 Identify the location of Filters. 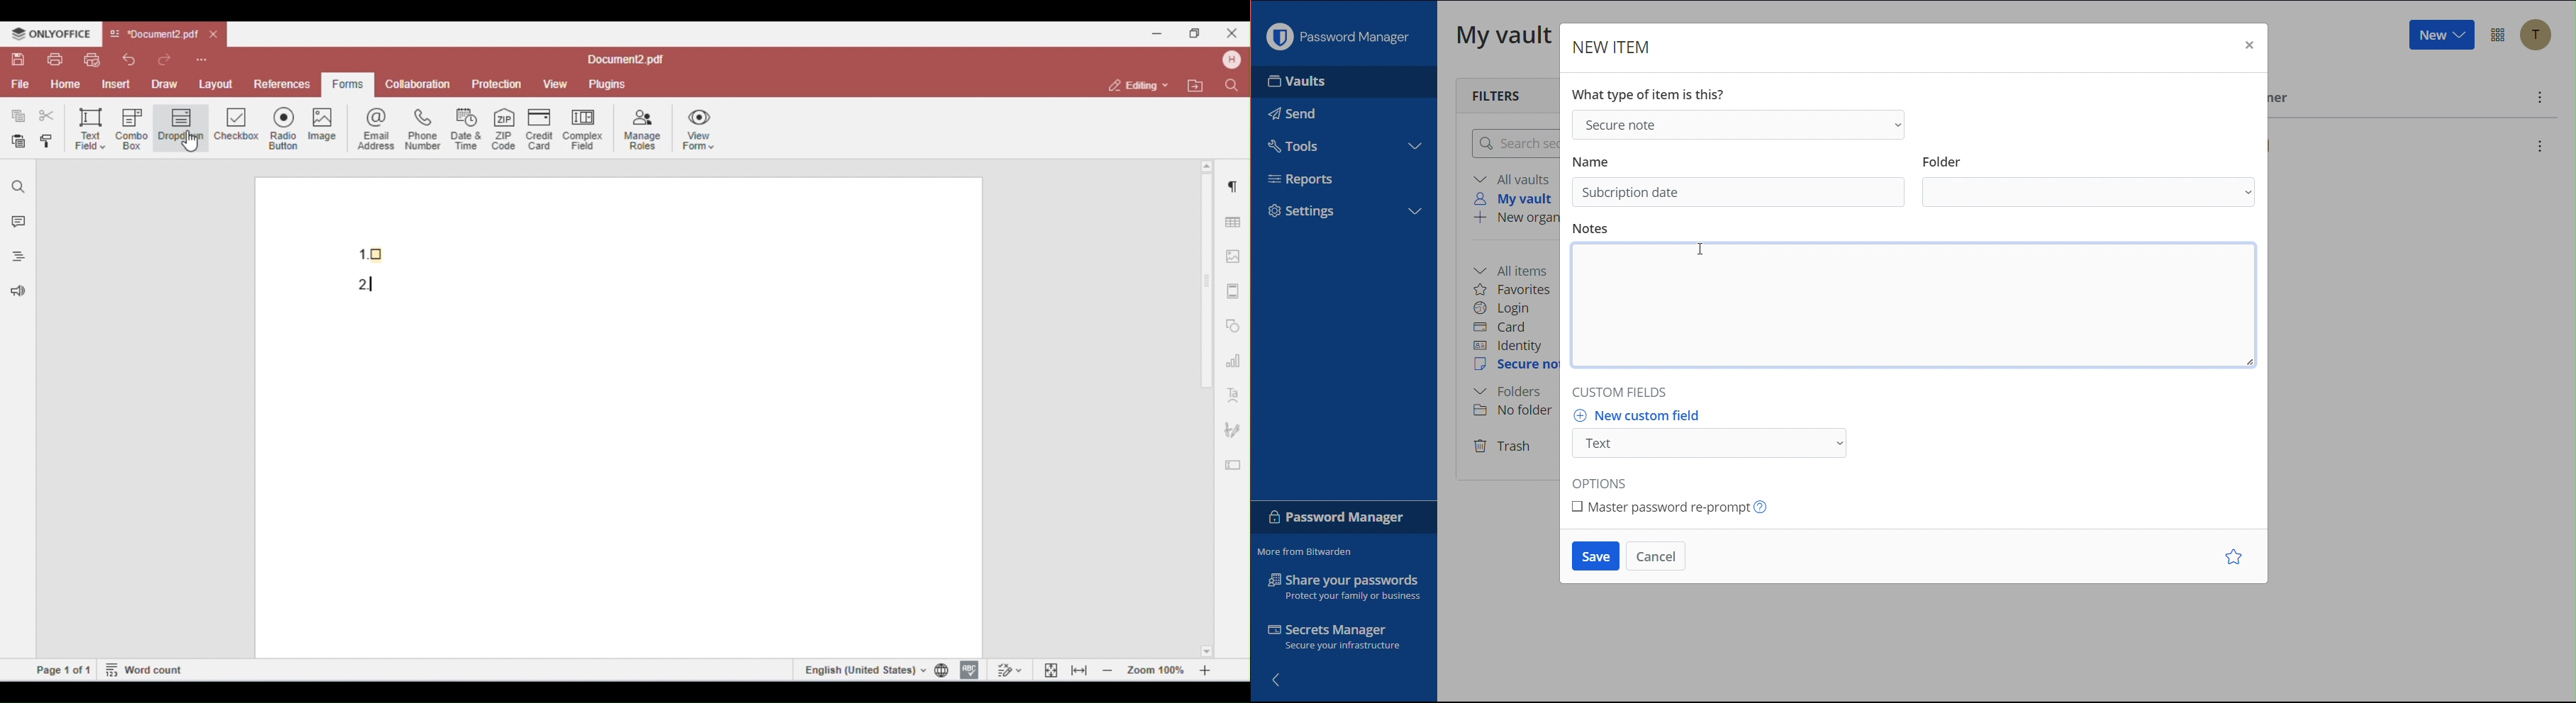
(1500, 94).